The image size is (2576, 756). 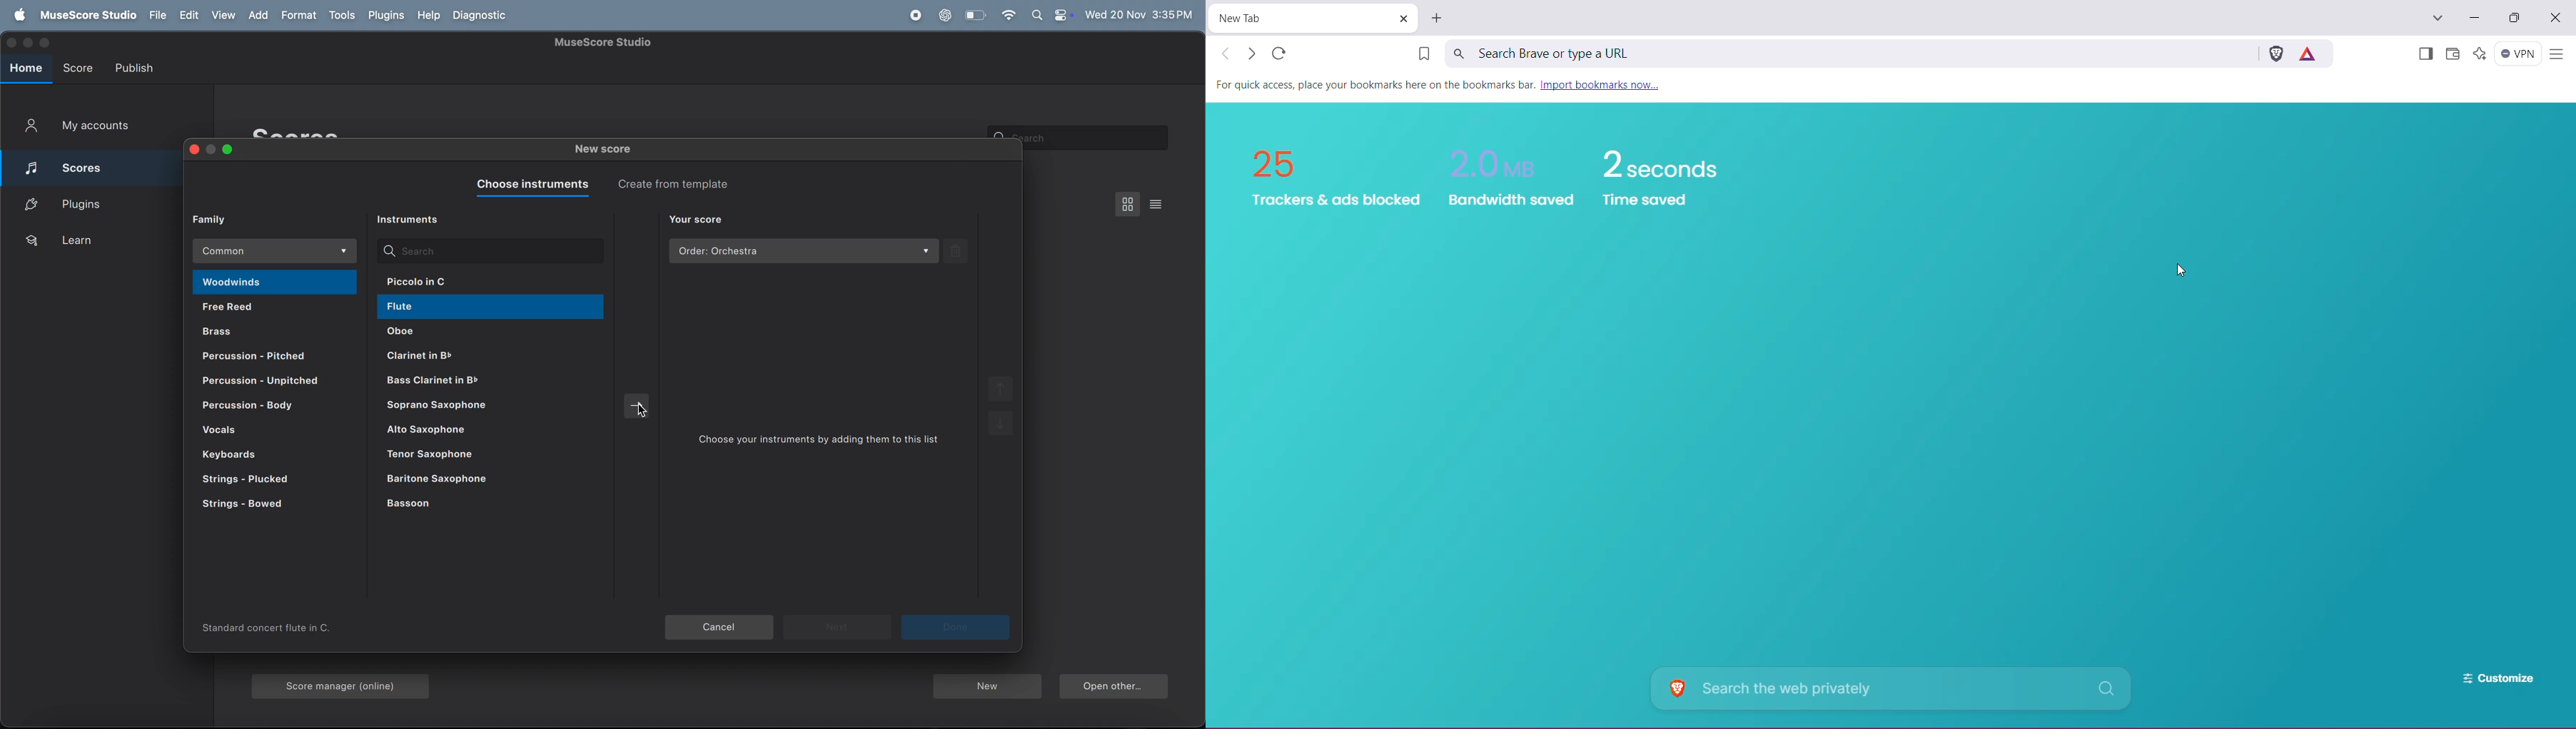 What do you see at coordinates (482, 16) in the screenshot?
I see `diagnostics` at bounding box center [482, 16].